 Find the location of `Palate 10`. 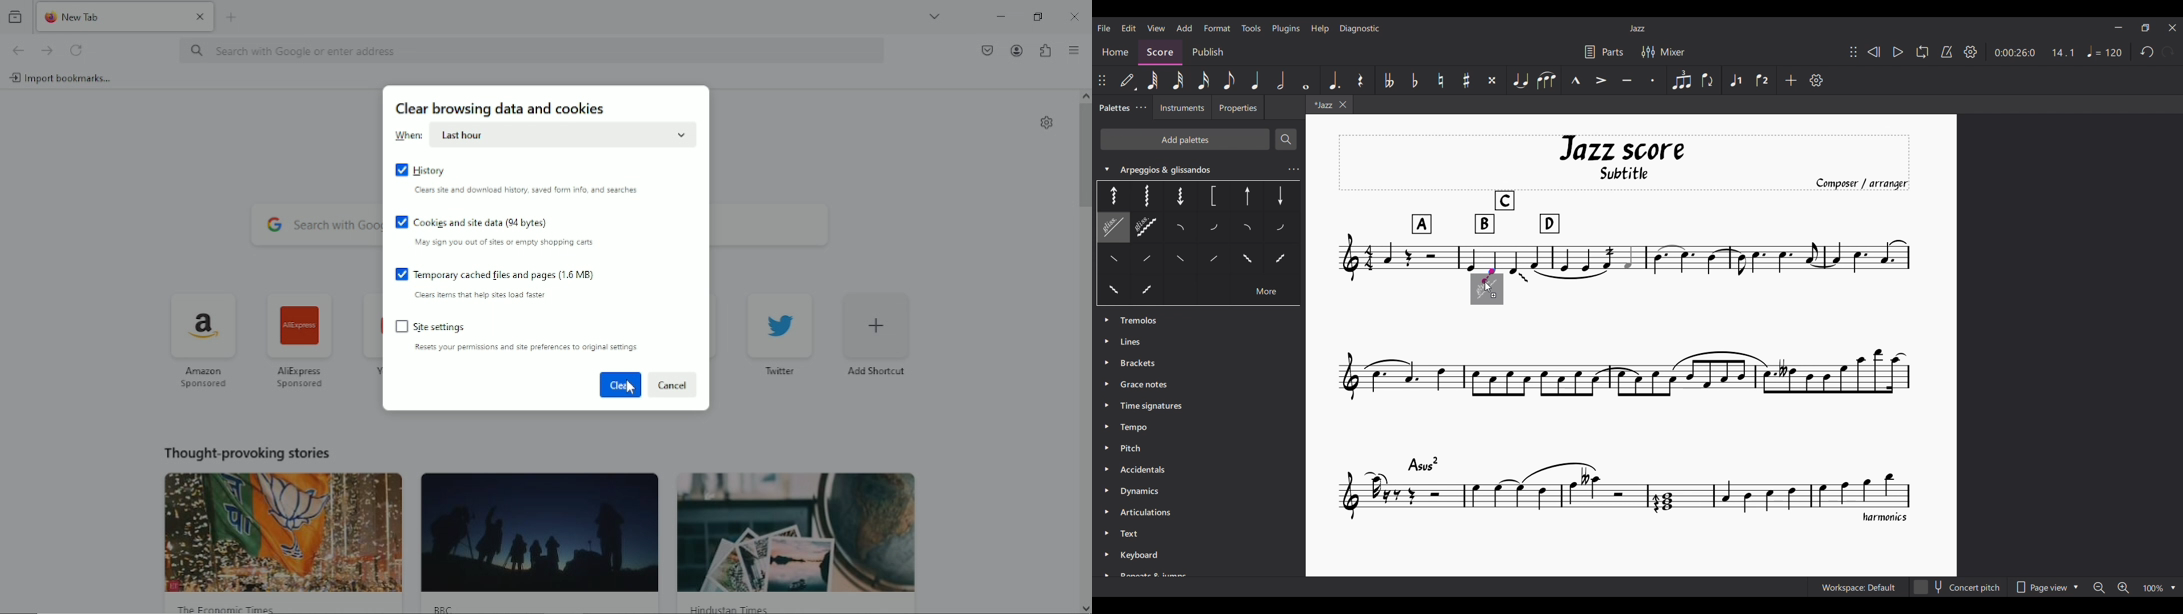

Palate 10 is located at coordinates (1216, 229).